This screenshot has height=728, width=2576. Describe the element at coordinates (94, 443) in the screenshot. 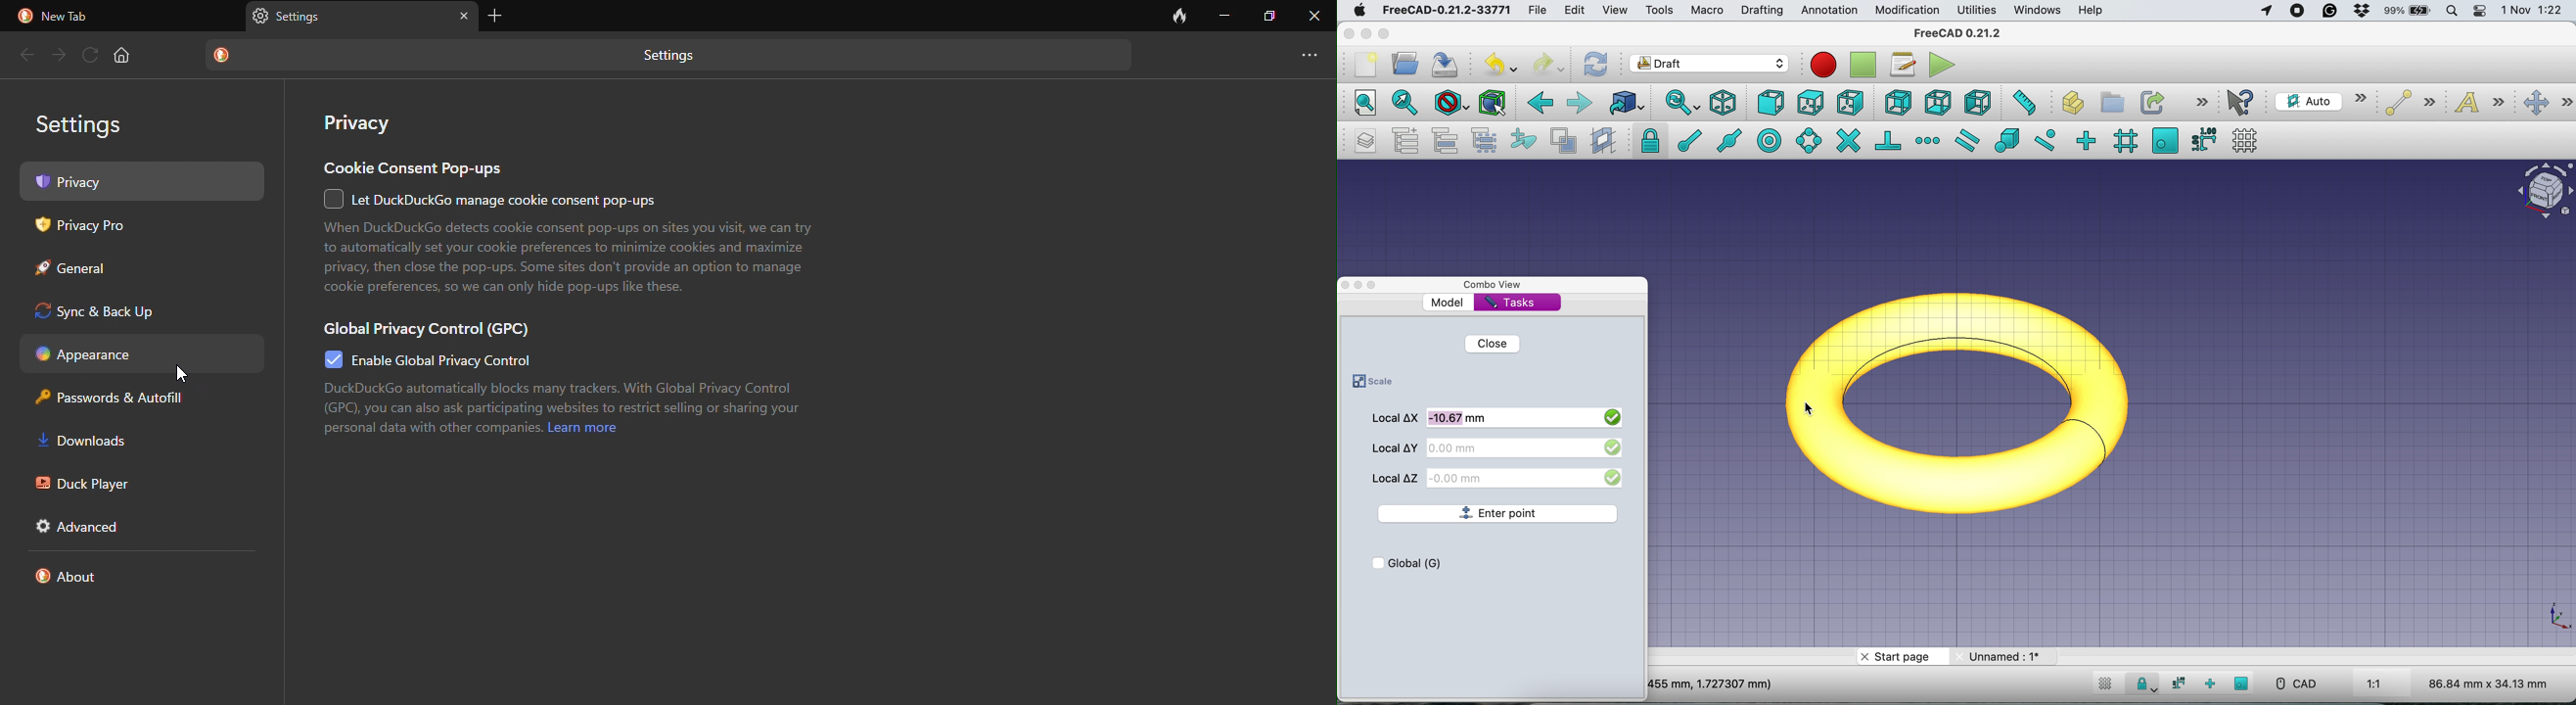

I see `download` at that location.